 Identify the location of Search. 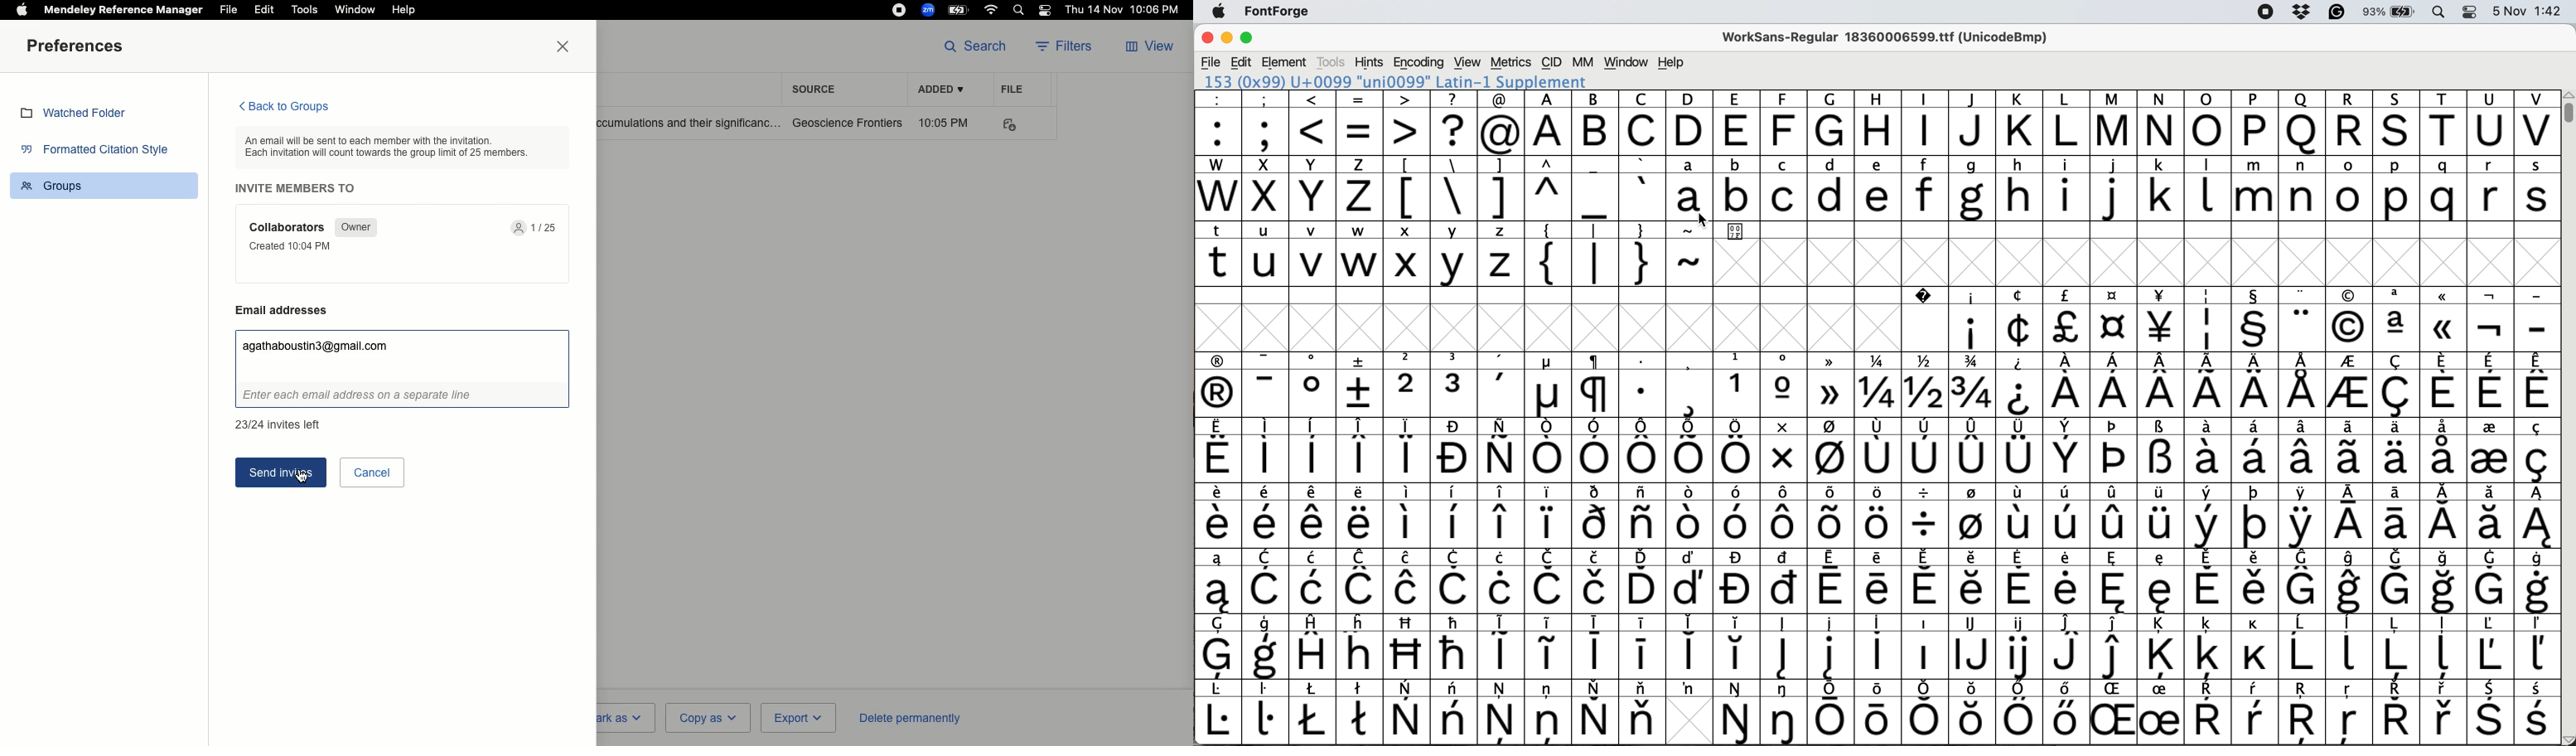
(975, 45).